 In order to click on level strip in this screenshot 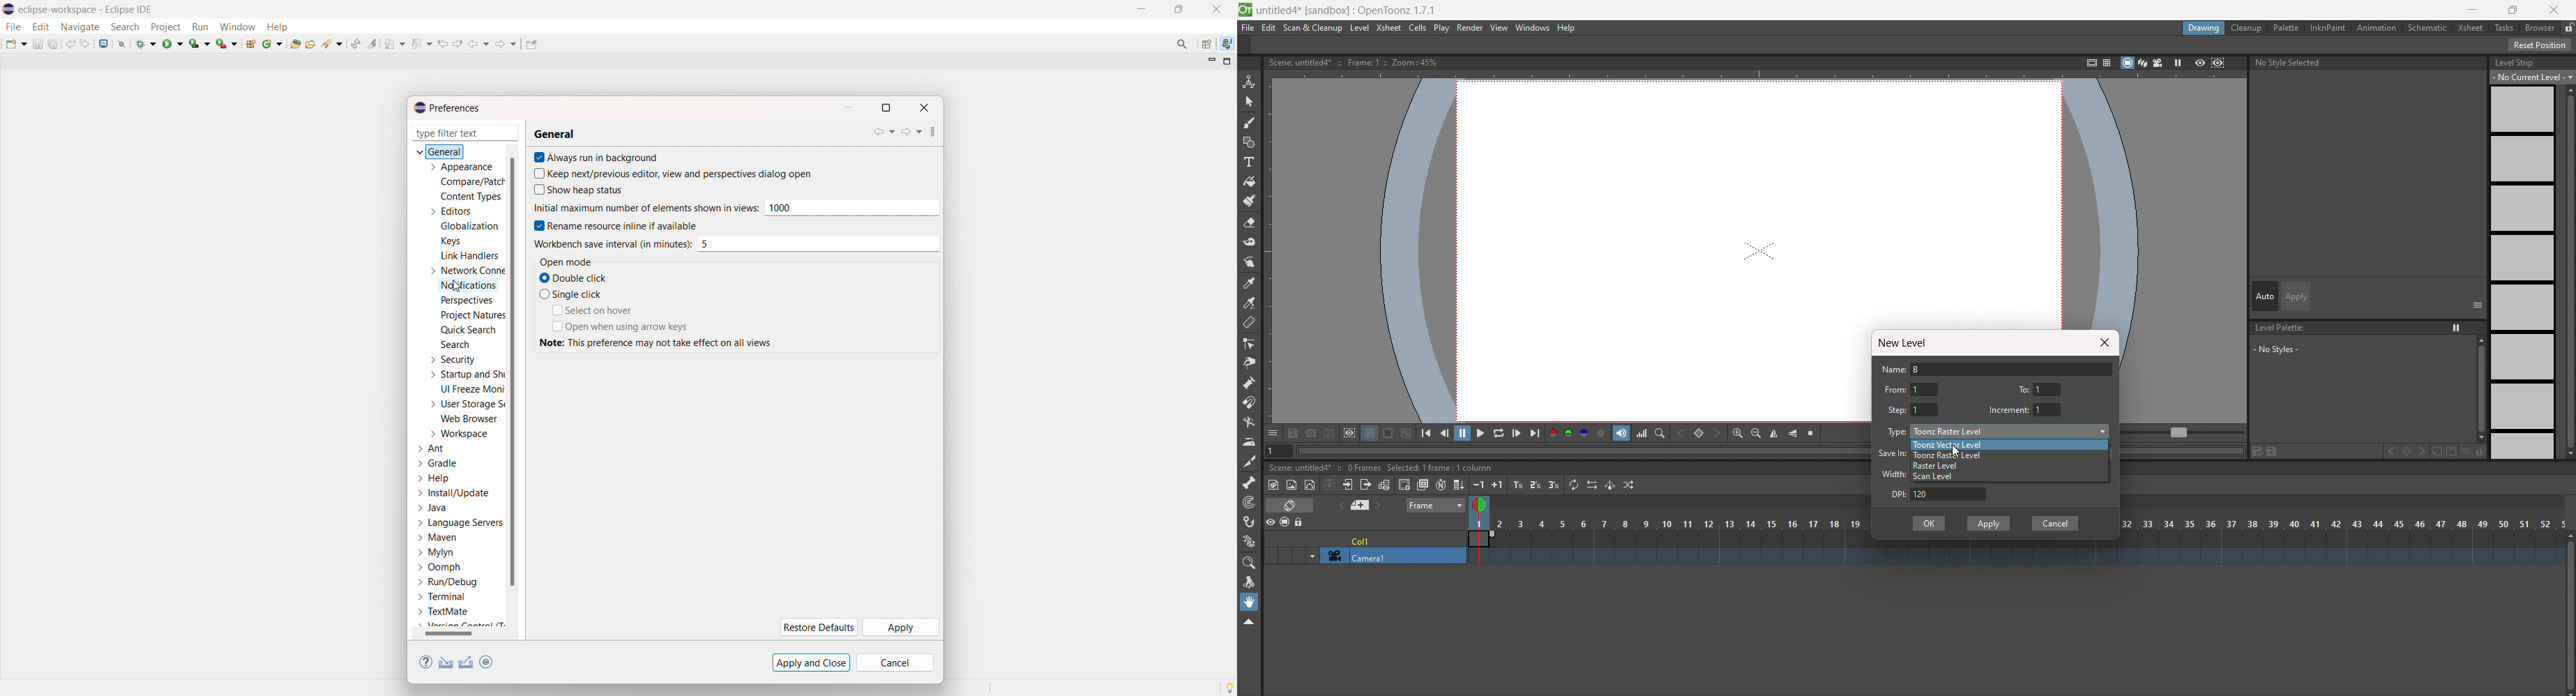, I will do `click(2515, 62)`.